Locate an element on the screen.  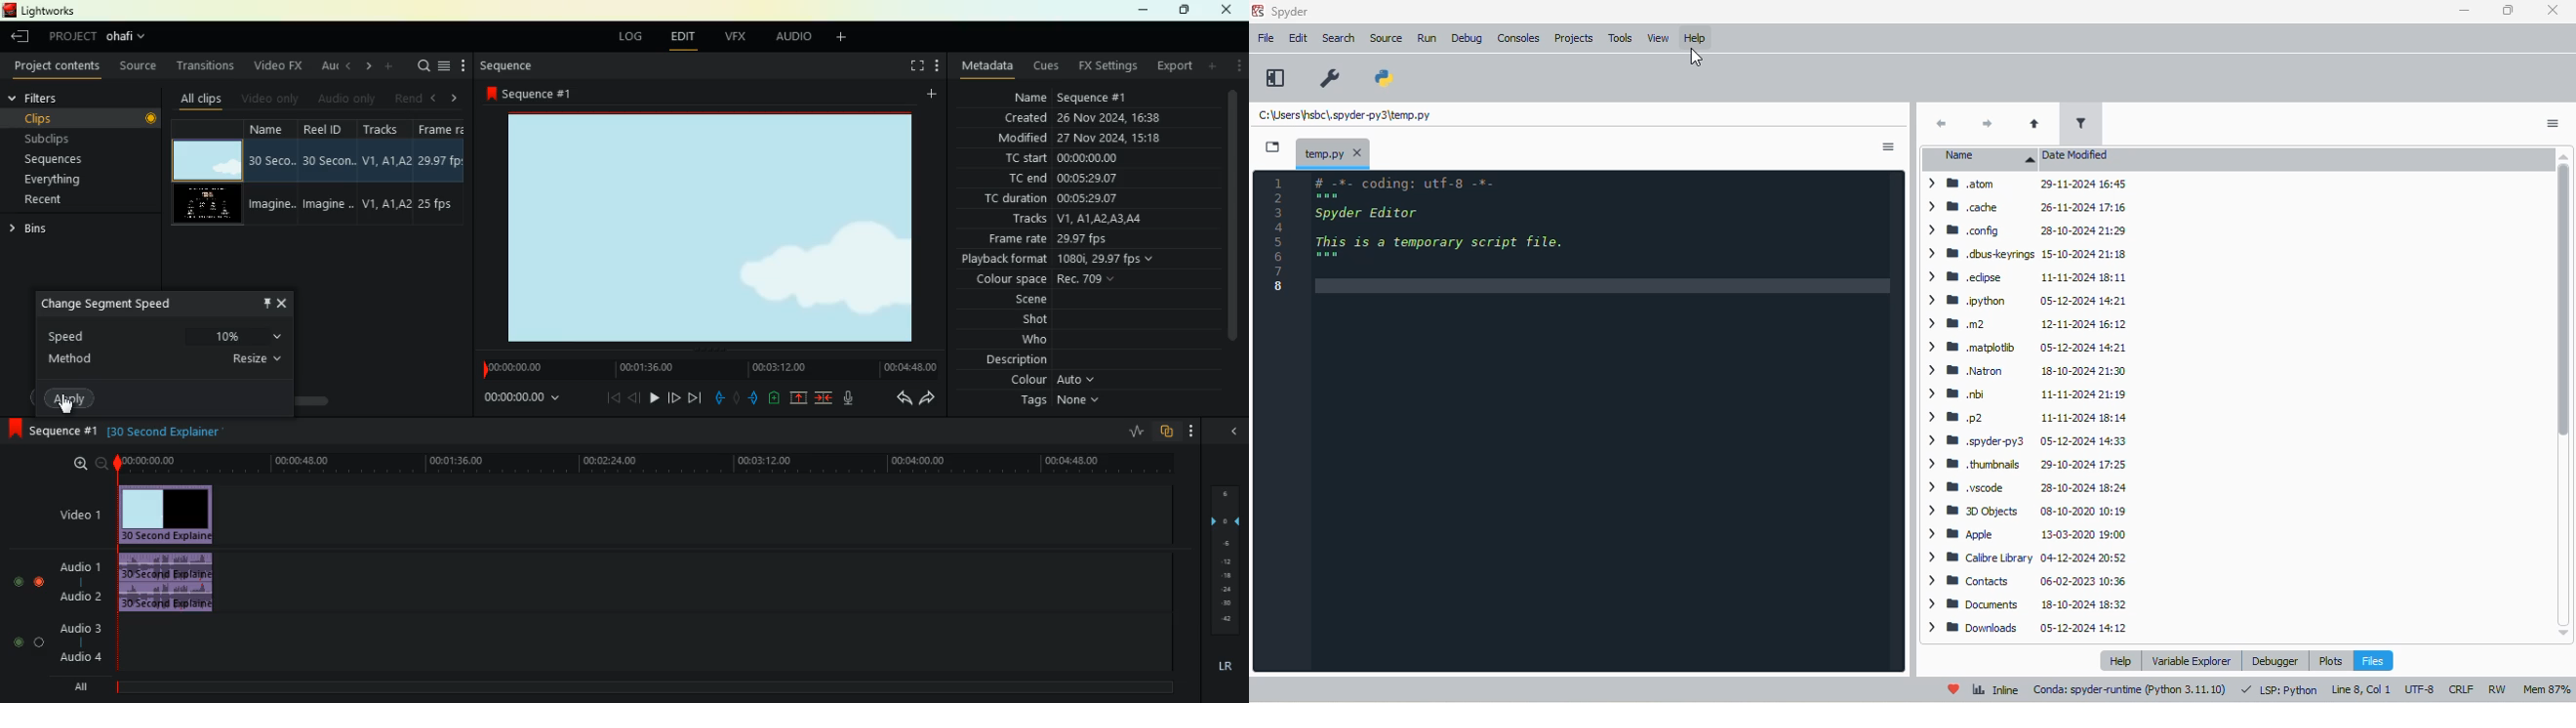
consoles is located at coordinates (1519, 38).